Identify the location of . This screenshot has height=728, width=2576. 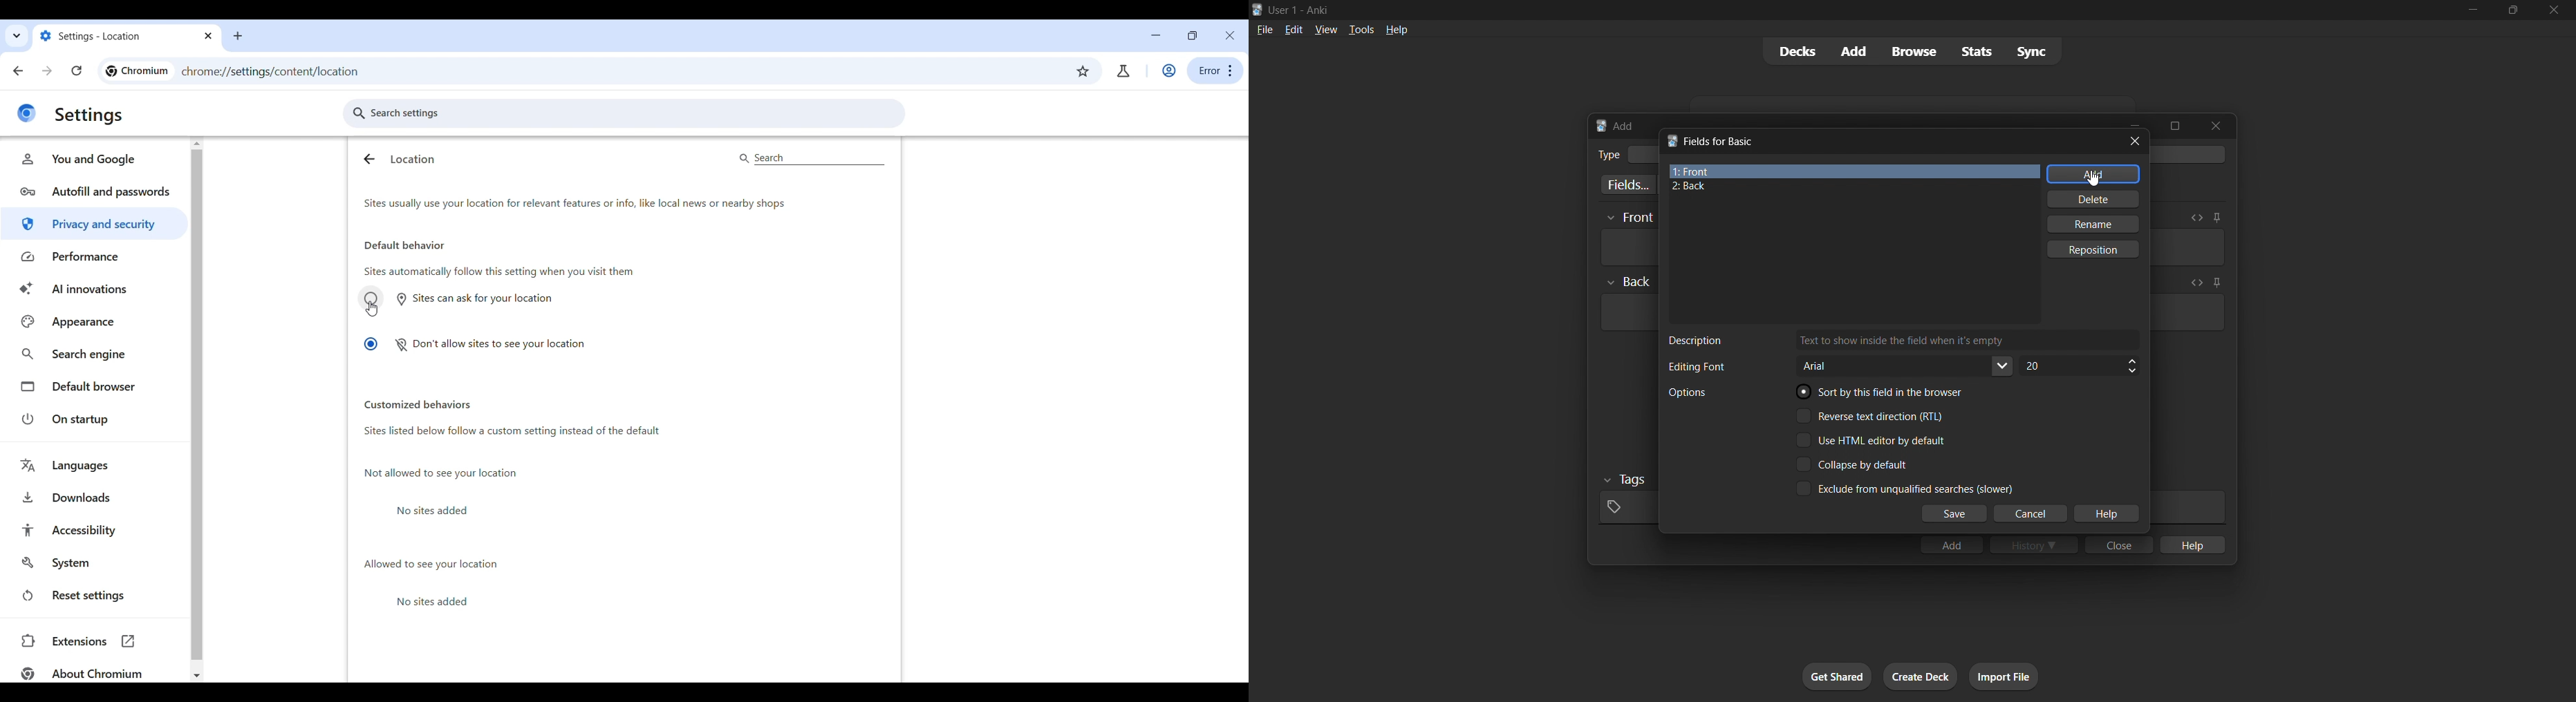
(1630, 218).